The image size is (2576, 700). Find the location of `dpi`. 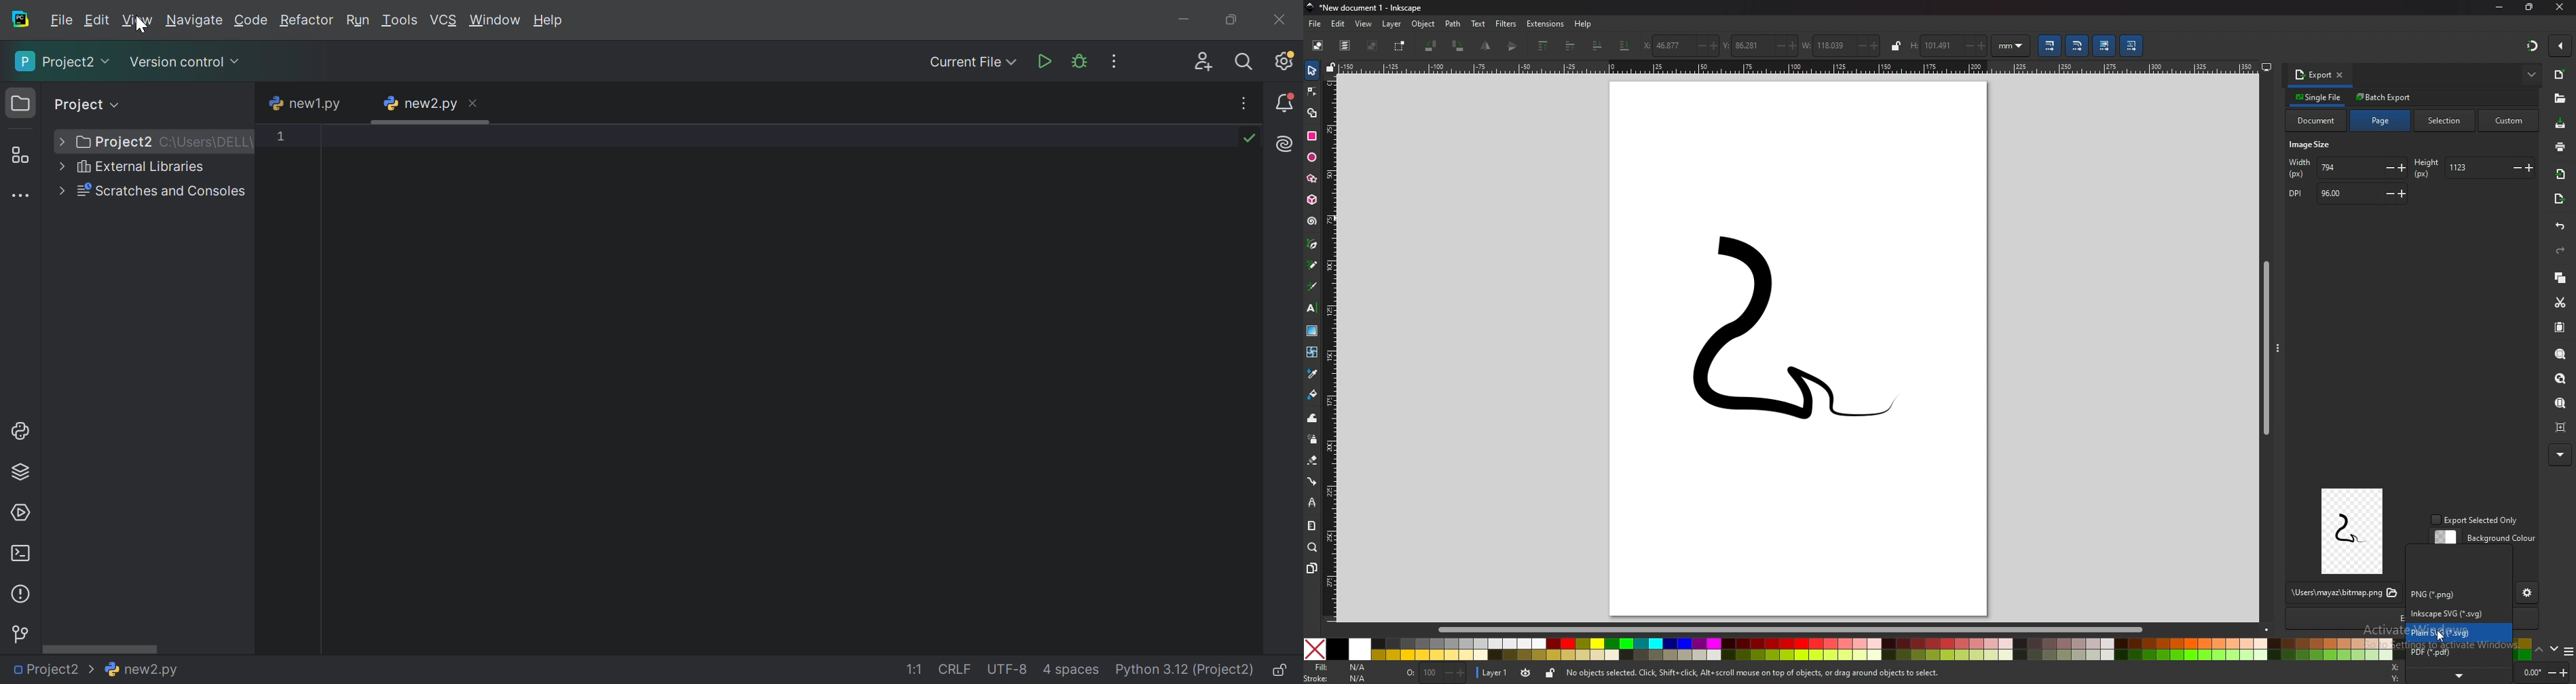

dpi is located at coordinates (2346, 194).